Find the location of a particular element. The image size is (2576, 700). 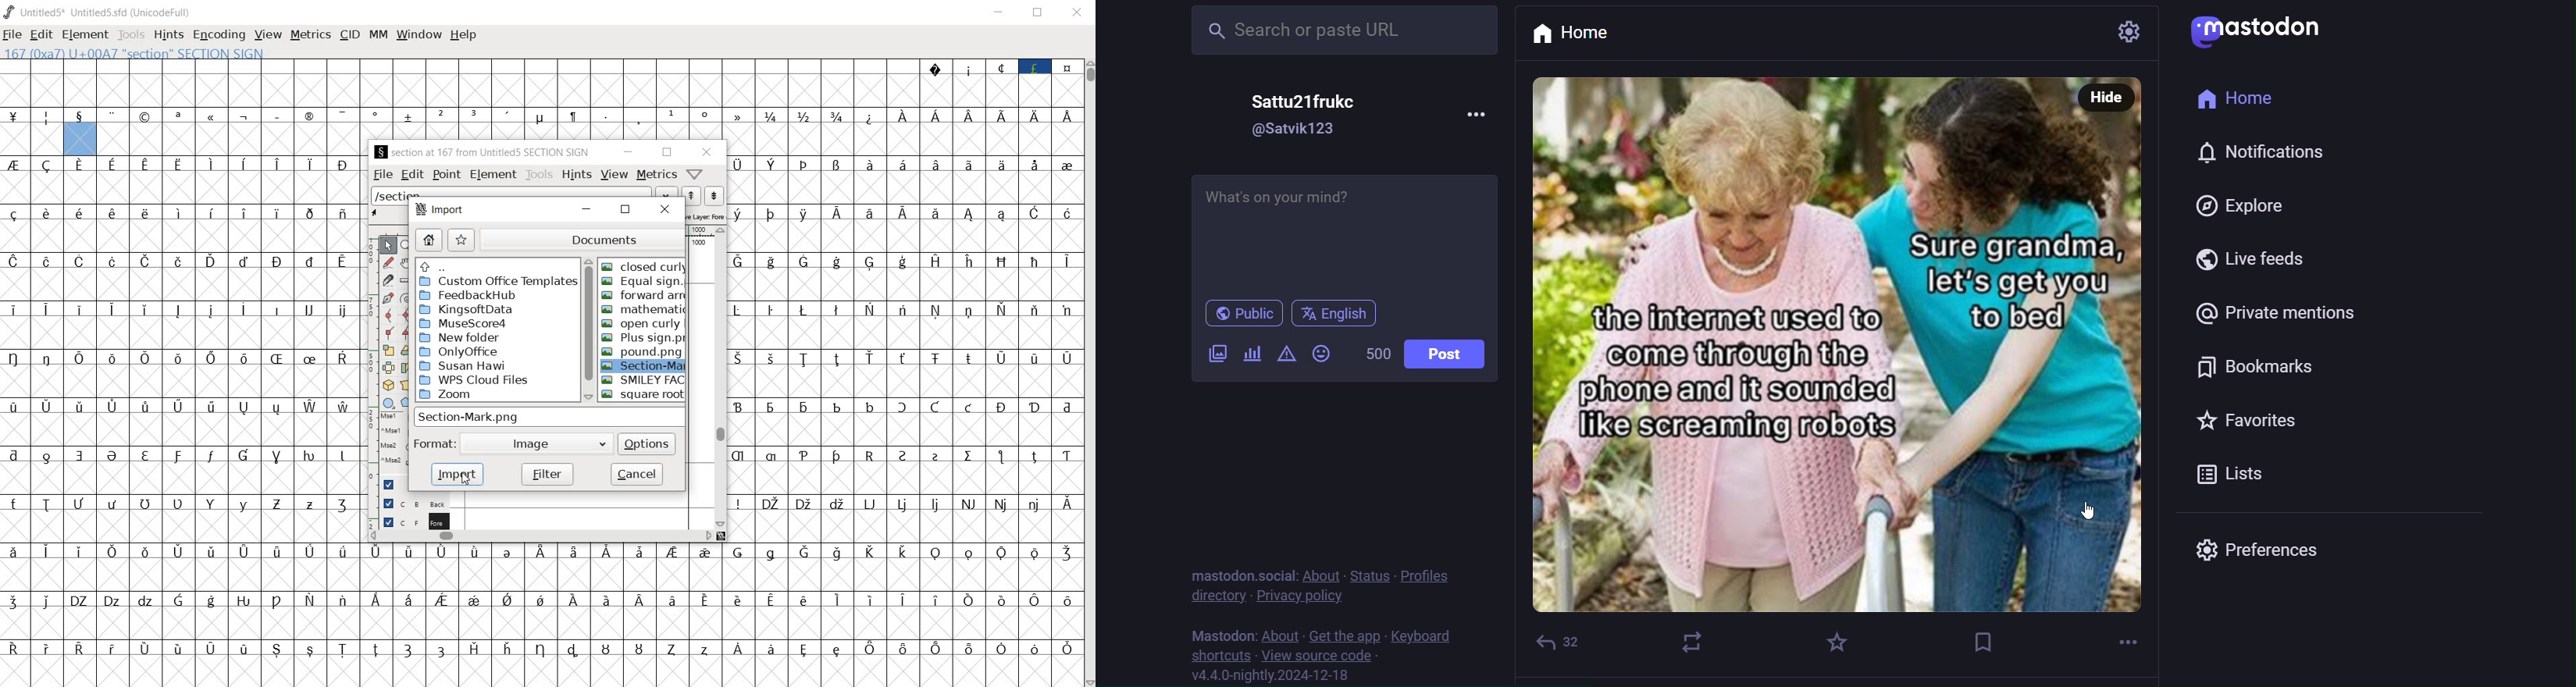

home is located at coordinates (429, 241).